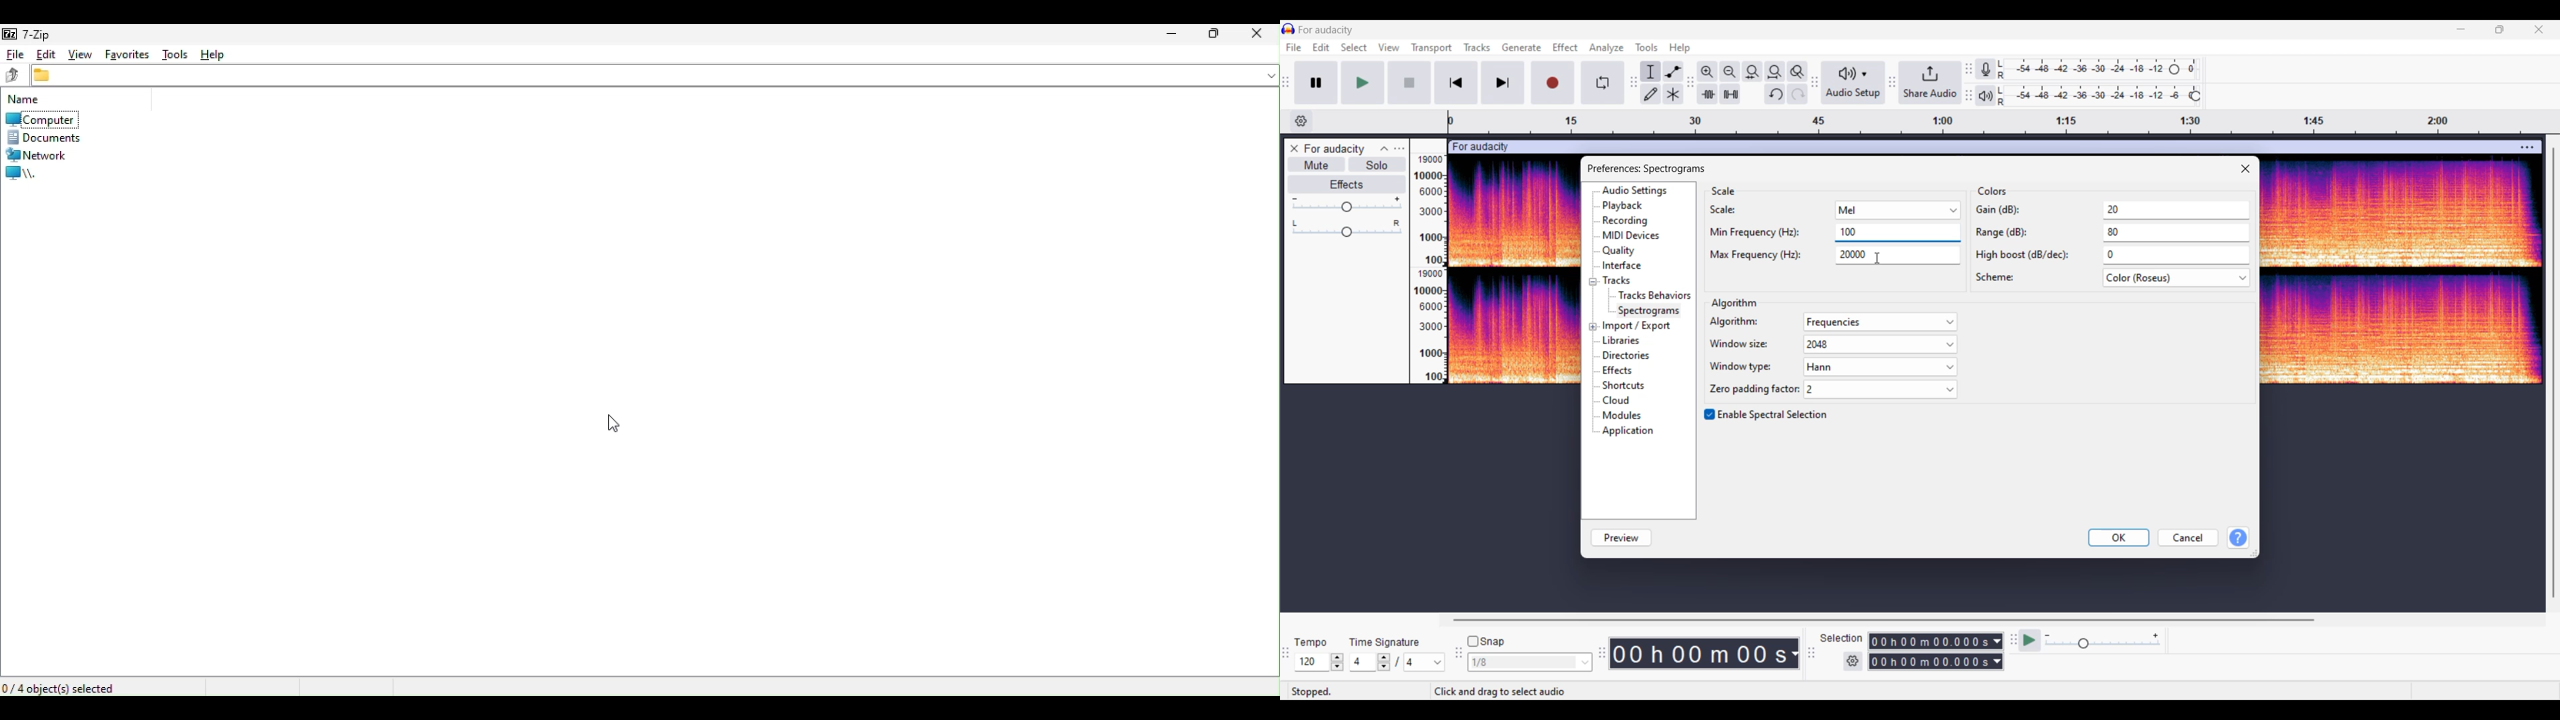 The height and width of the screenshot is (728, 2576). What do you see at coordinates (1363, 83) in the screenshot?
I see `Play/Play once` at bounding box center [1363, 83].